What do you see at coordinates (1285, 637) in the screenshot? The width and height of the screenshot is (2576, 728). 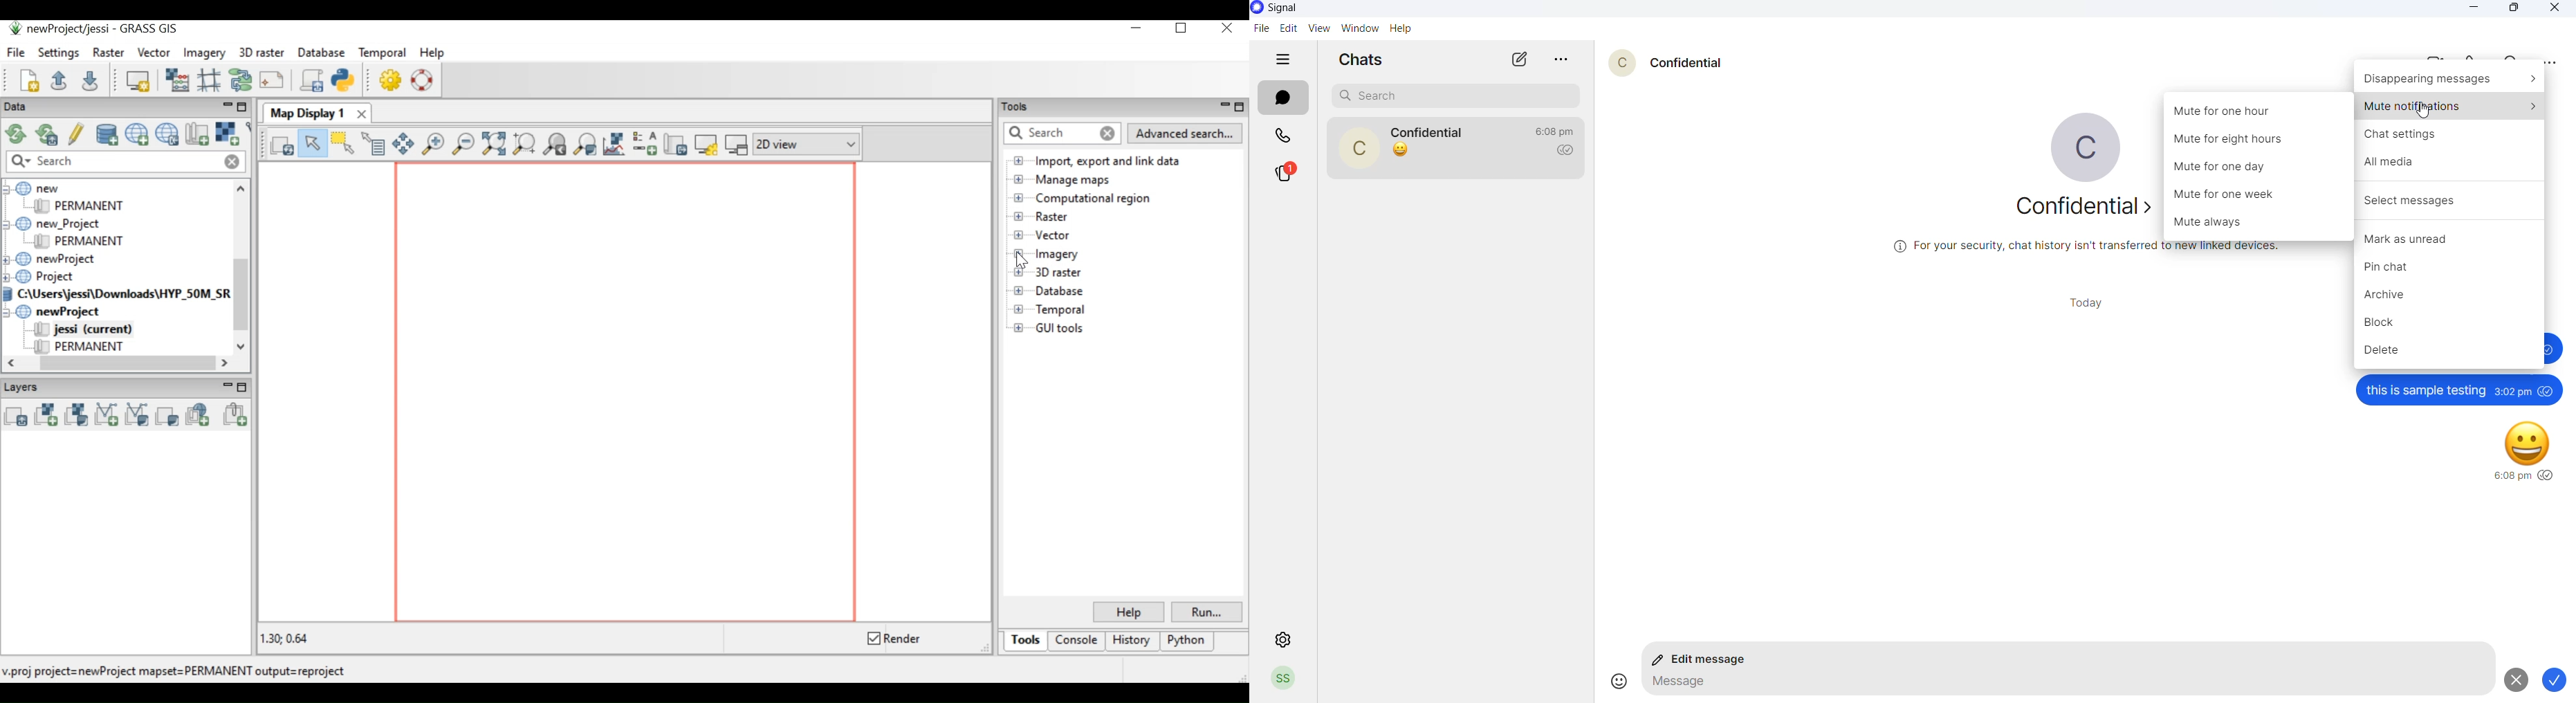 I see `settings` at bounding box center [1285, 637].